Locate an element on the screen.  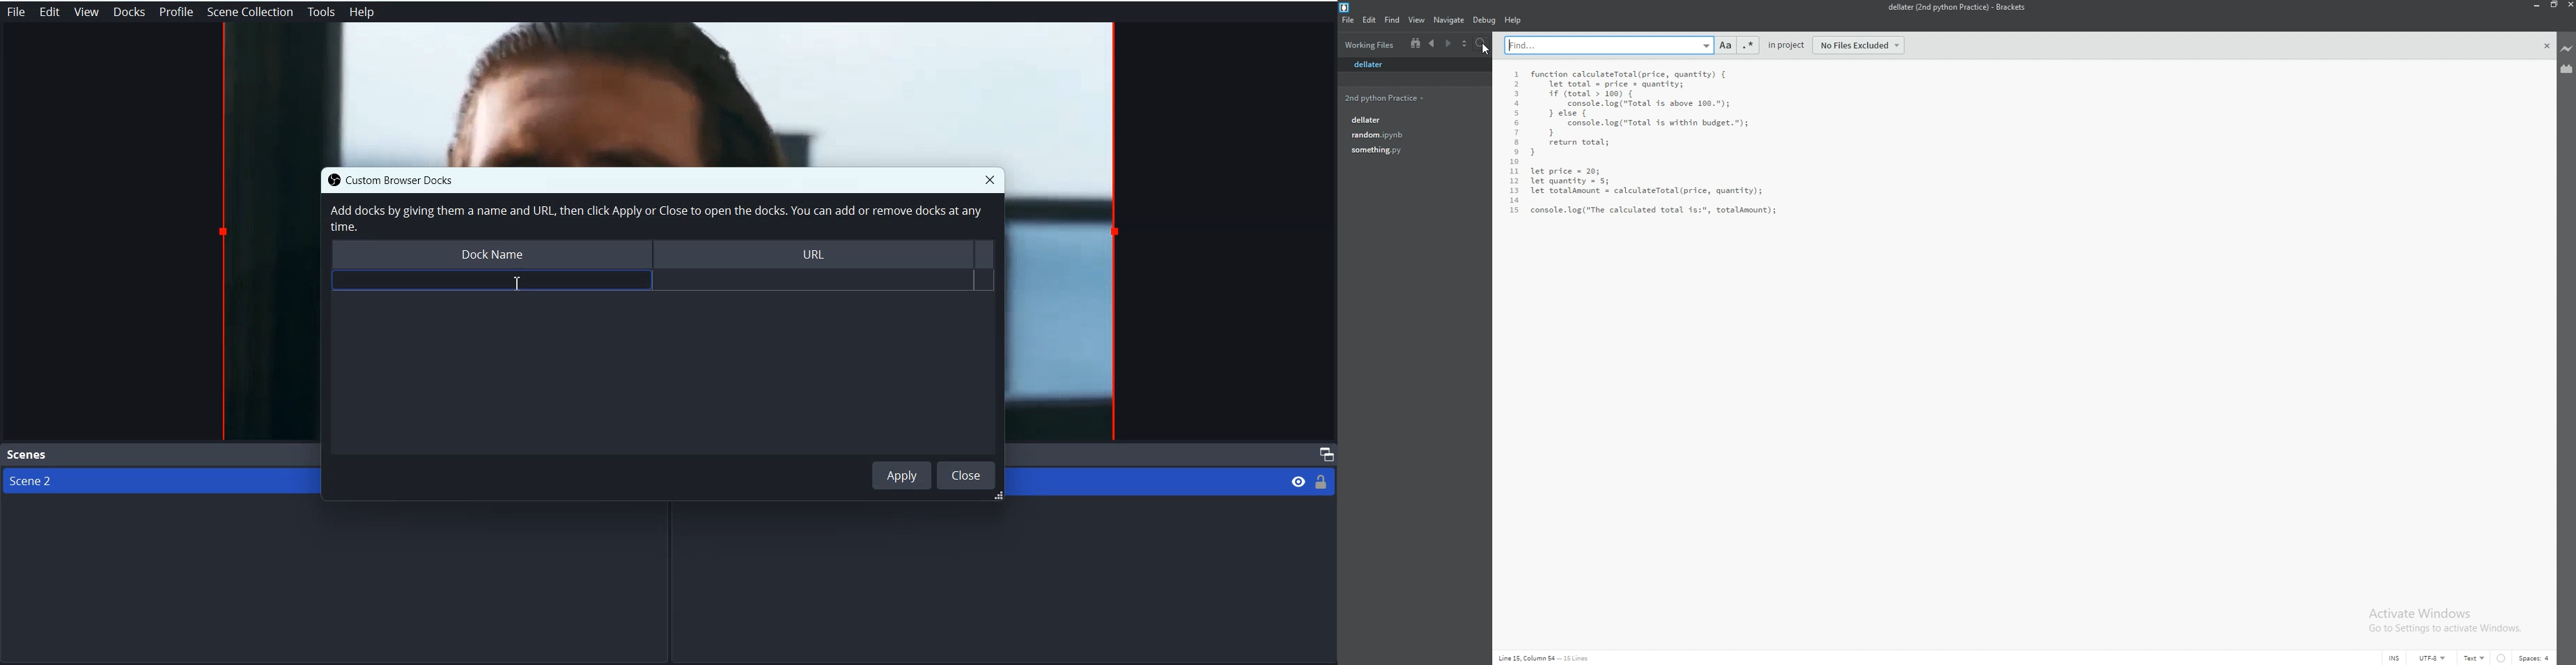
2 is located at coordinates (1516, 85).